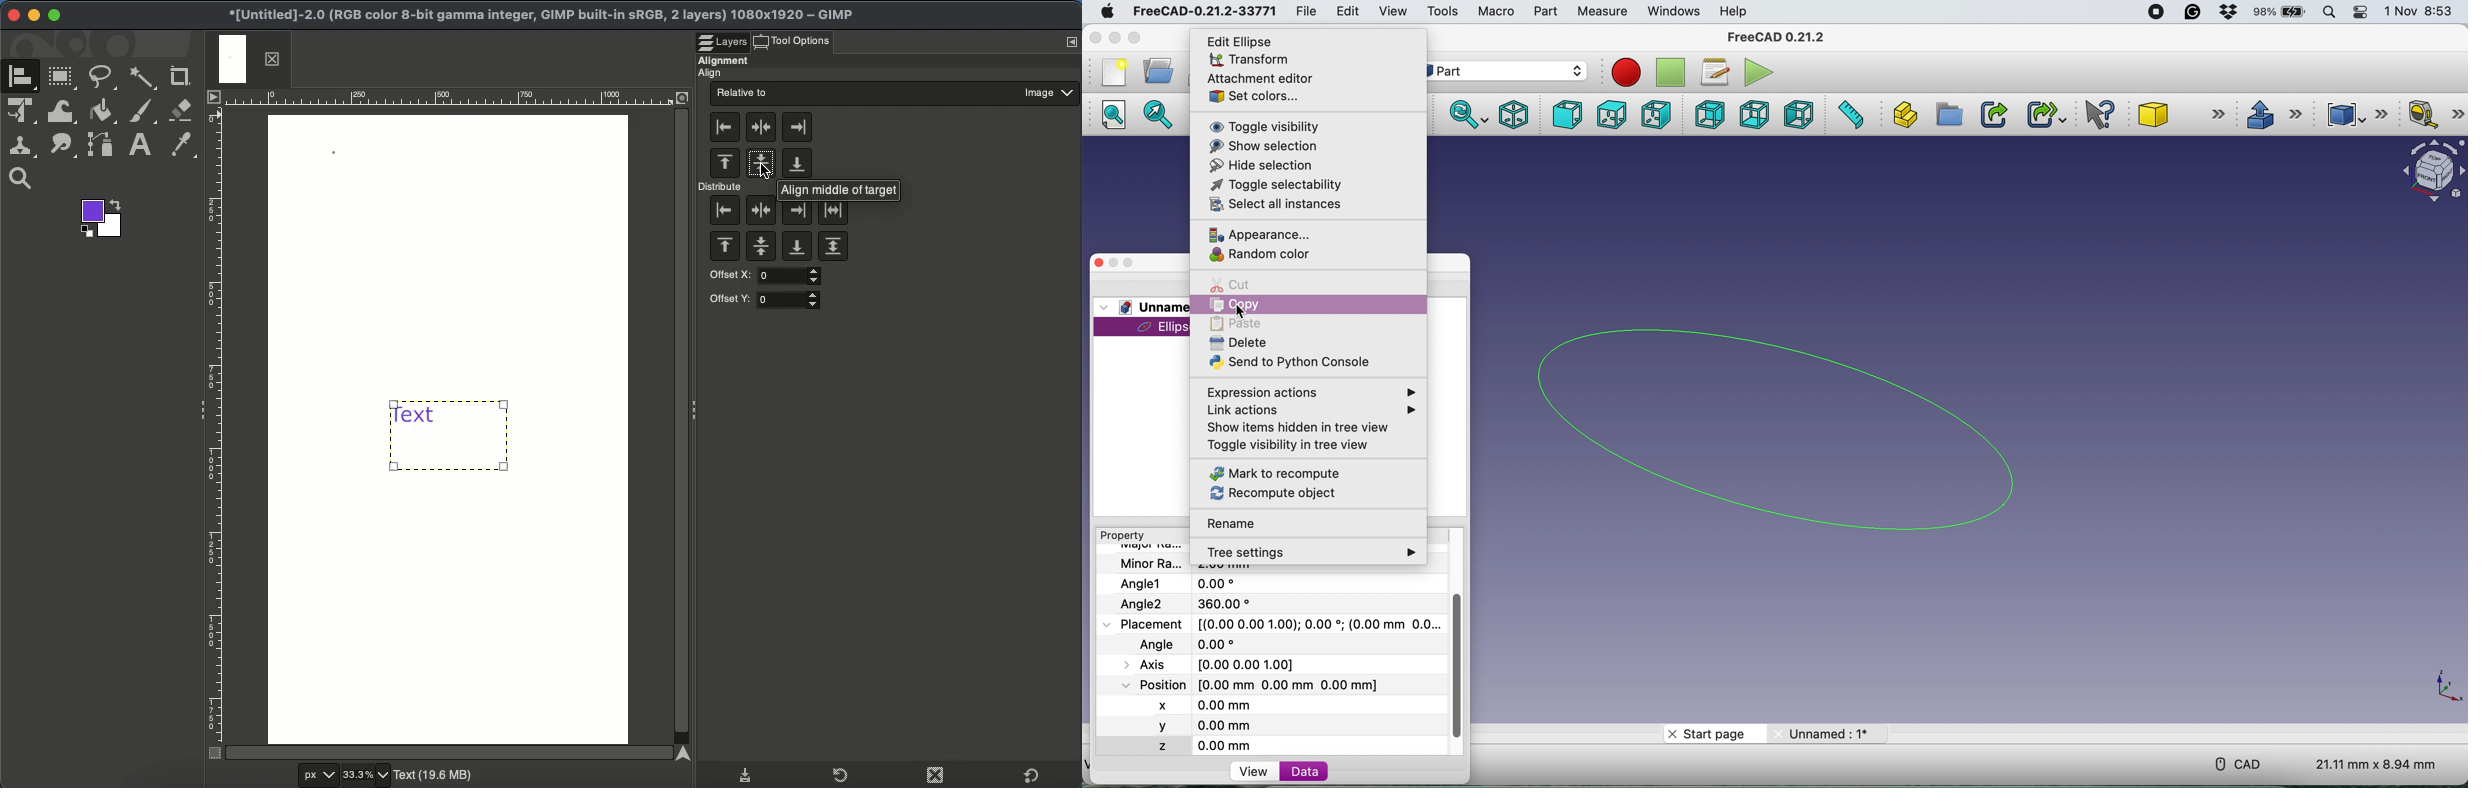 Image resolution: width=2492 pixels, height=812 pixels. I want to click on measure linear, so click(2433, 114).